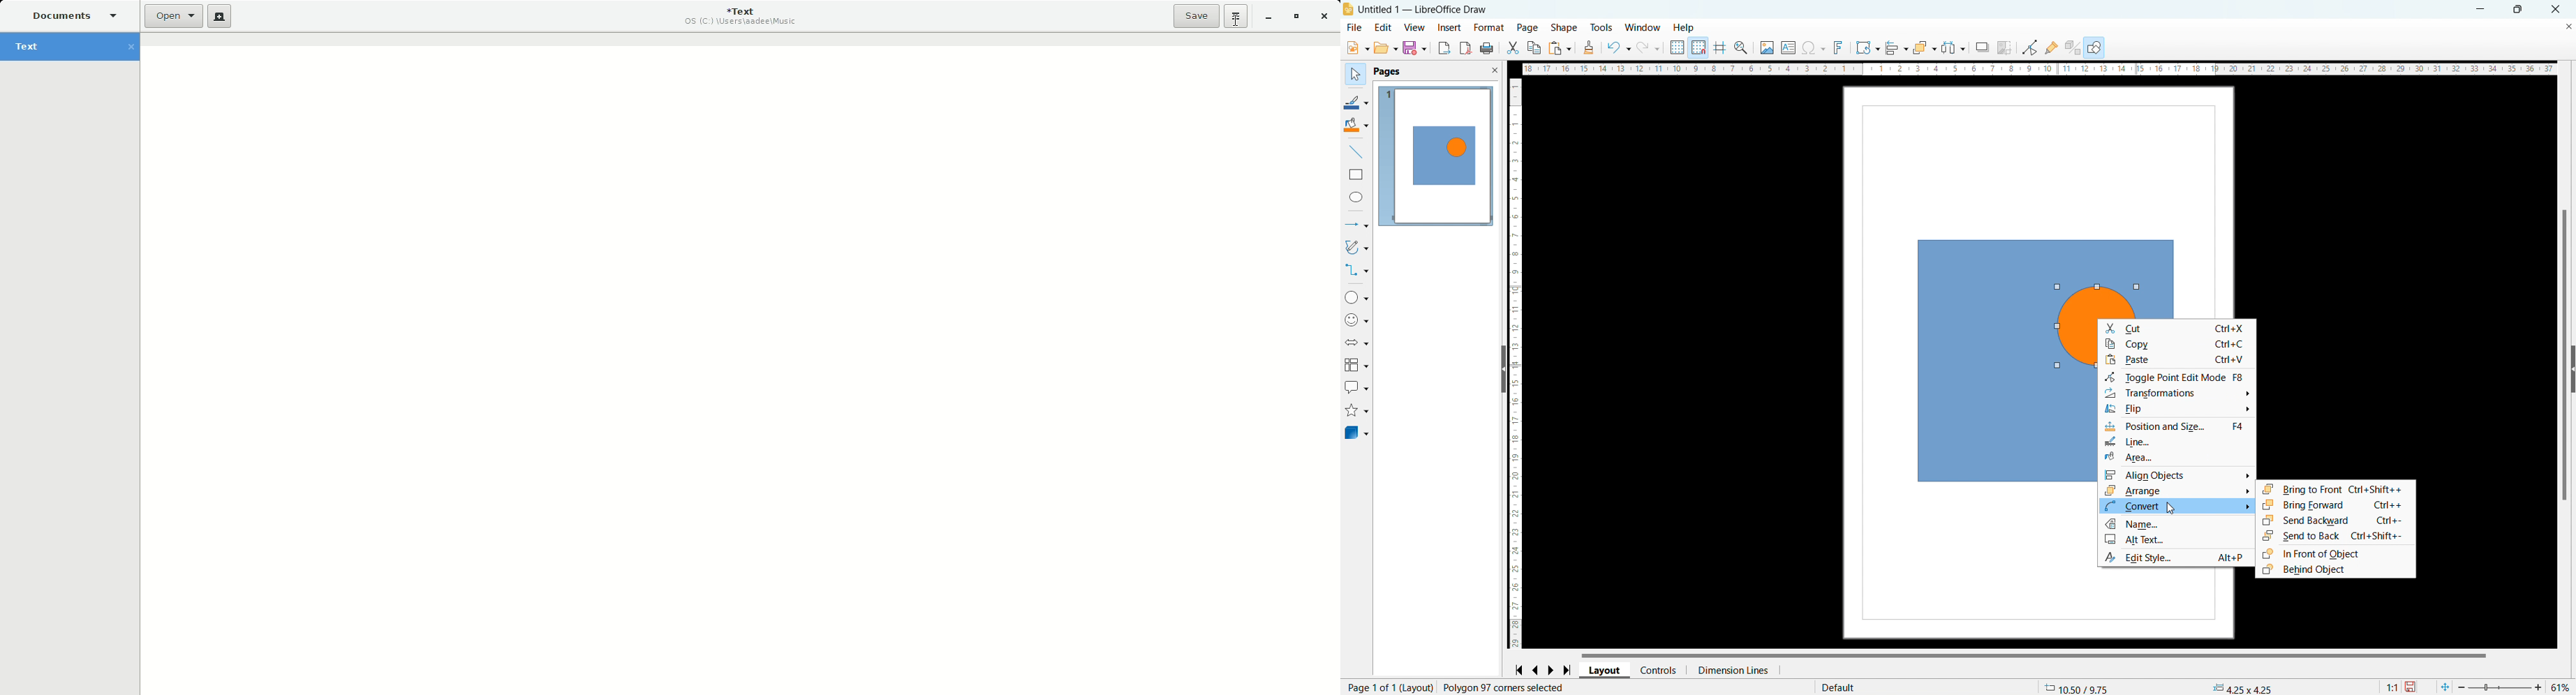  What do you see at coordinates (2177, 344) in the screenshot?
I see `copy` at bounding box center [2177, 344].